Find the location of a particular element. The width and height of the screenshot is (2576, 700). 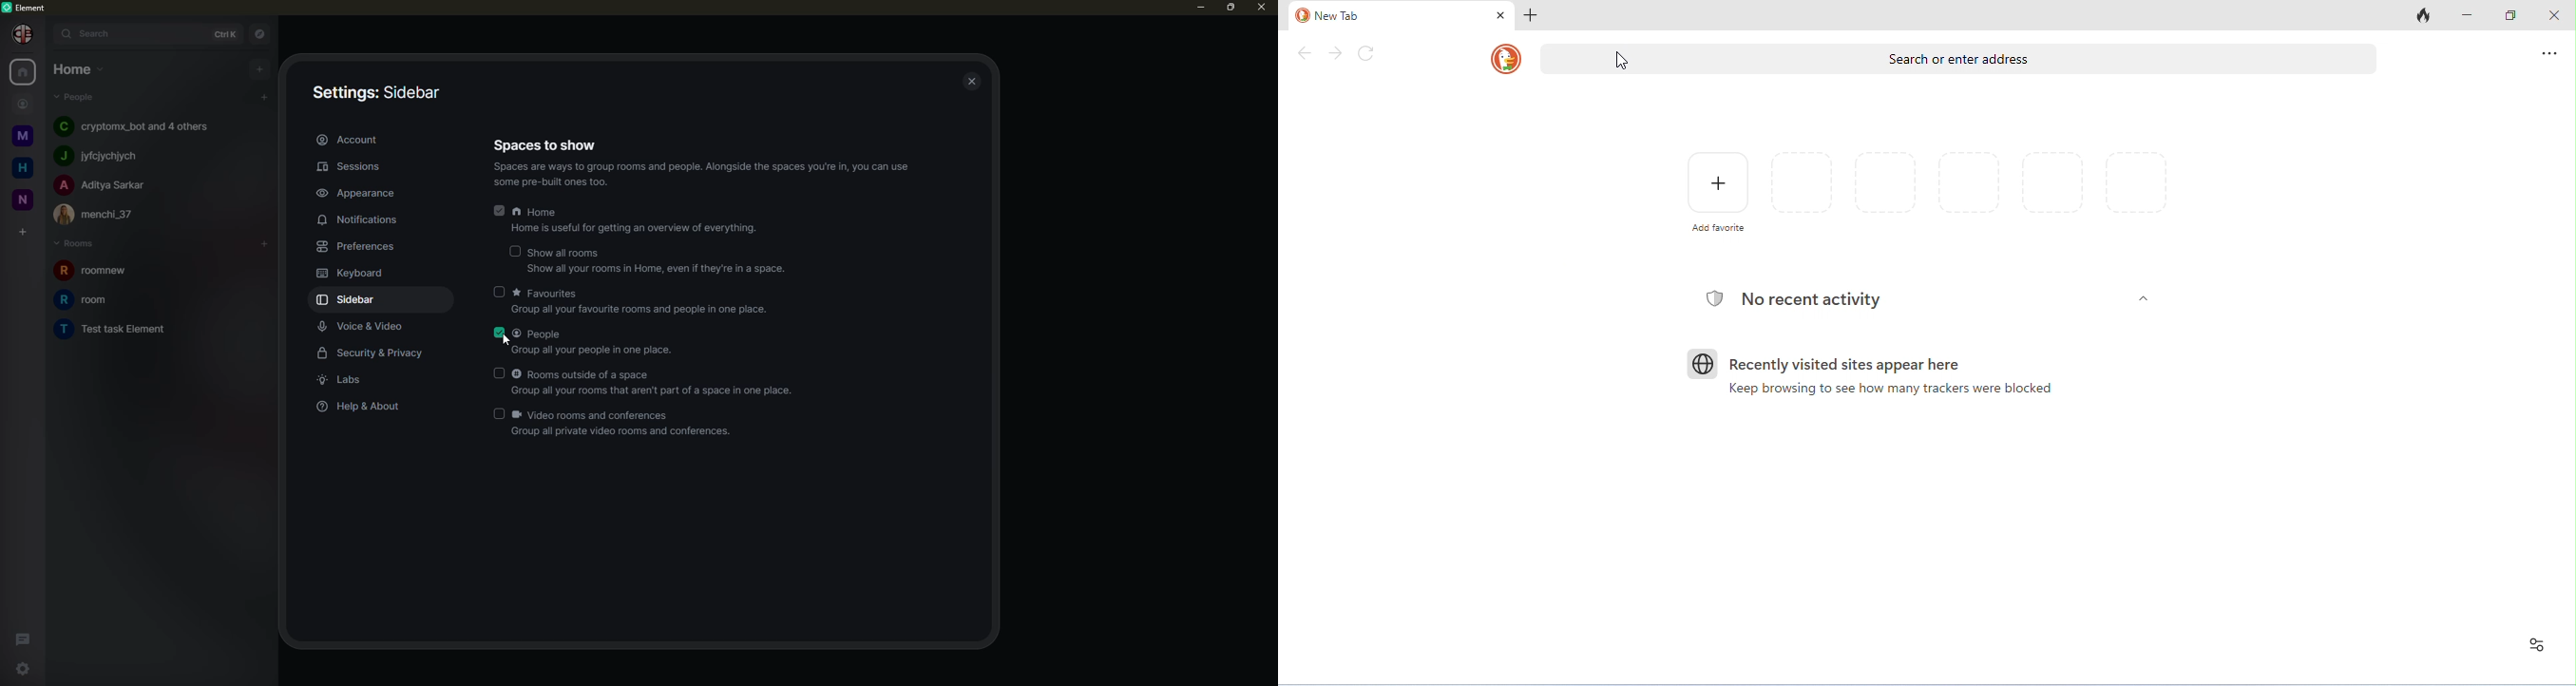

add favorite is located at coordinates (1720, 192).